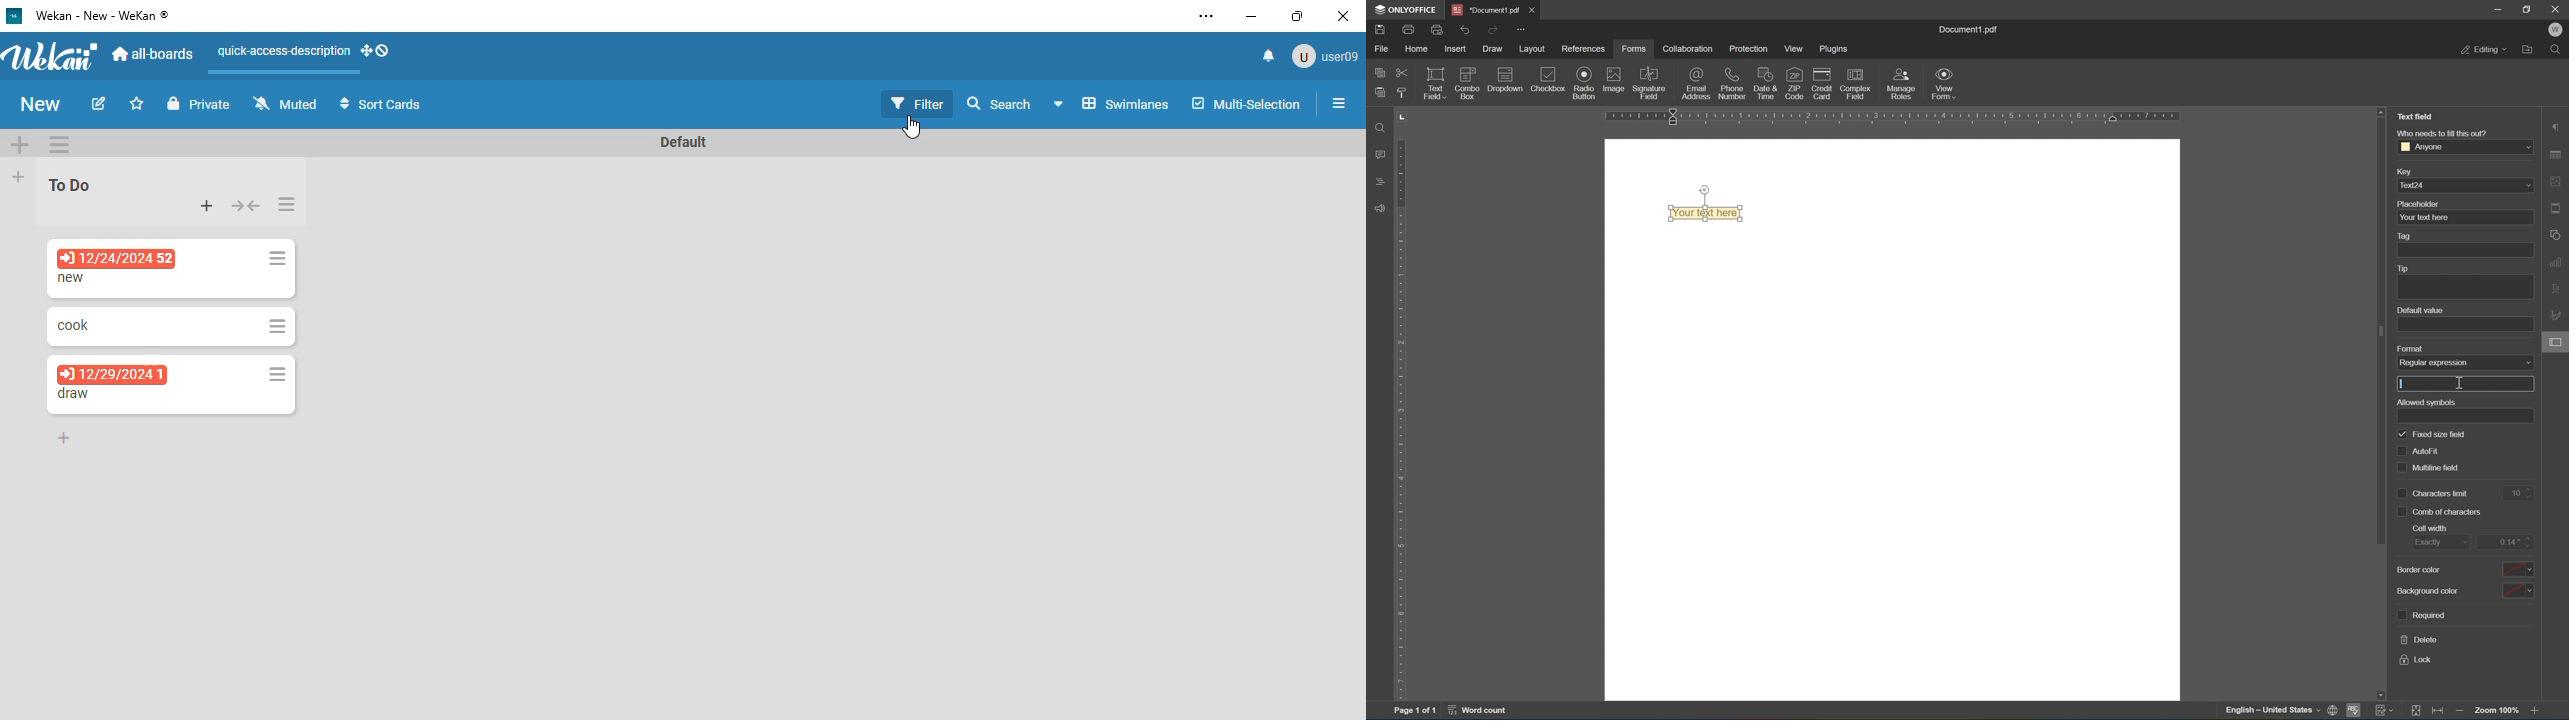 Image resolution: width=2576 pixels, height=728 pixels. What do you see at coordinates (2385, 710) in the screenshot?
I see `track changes` at bounding box center [2385, 710].